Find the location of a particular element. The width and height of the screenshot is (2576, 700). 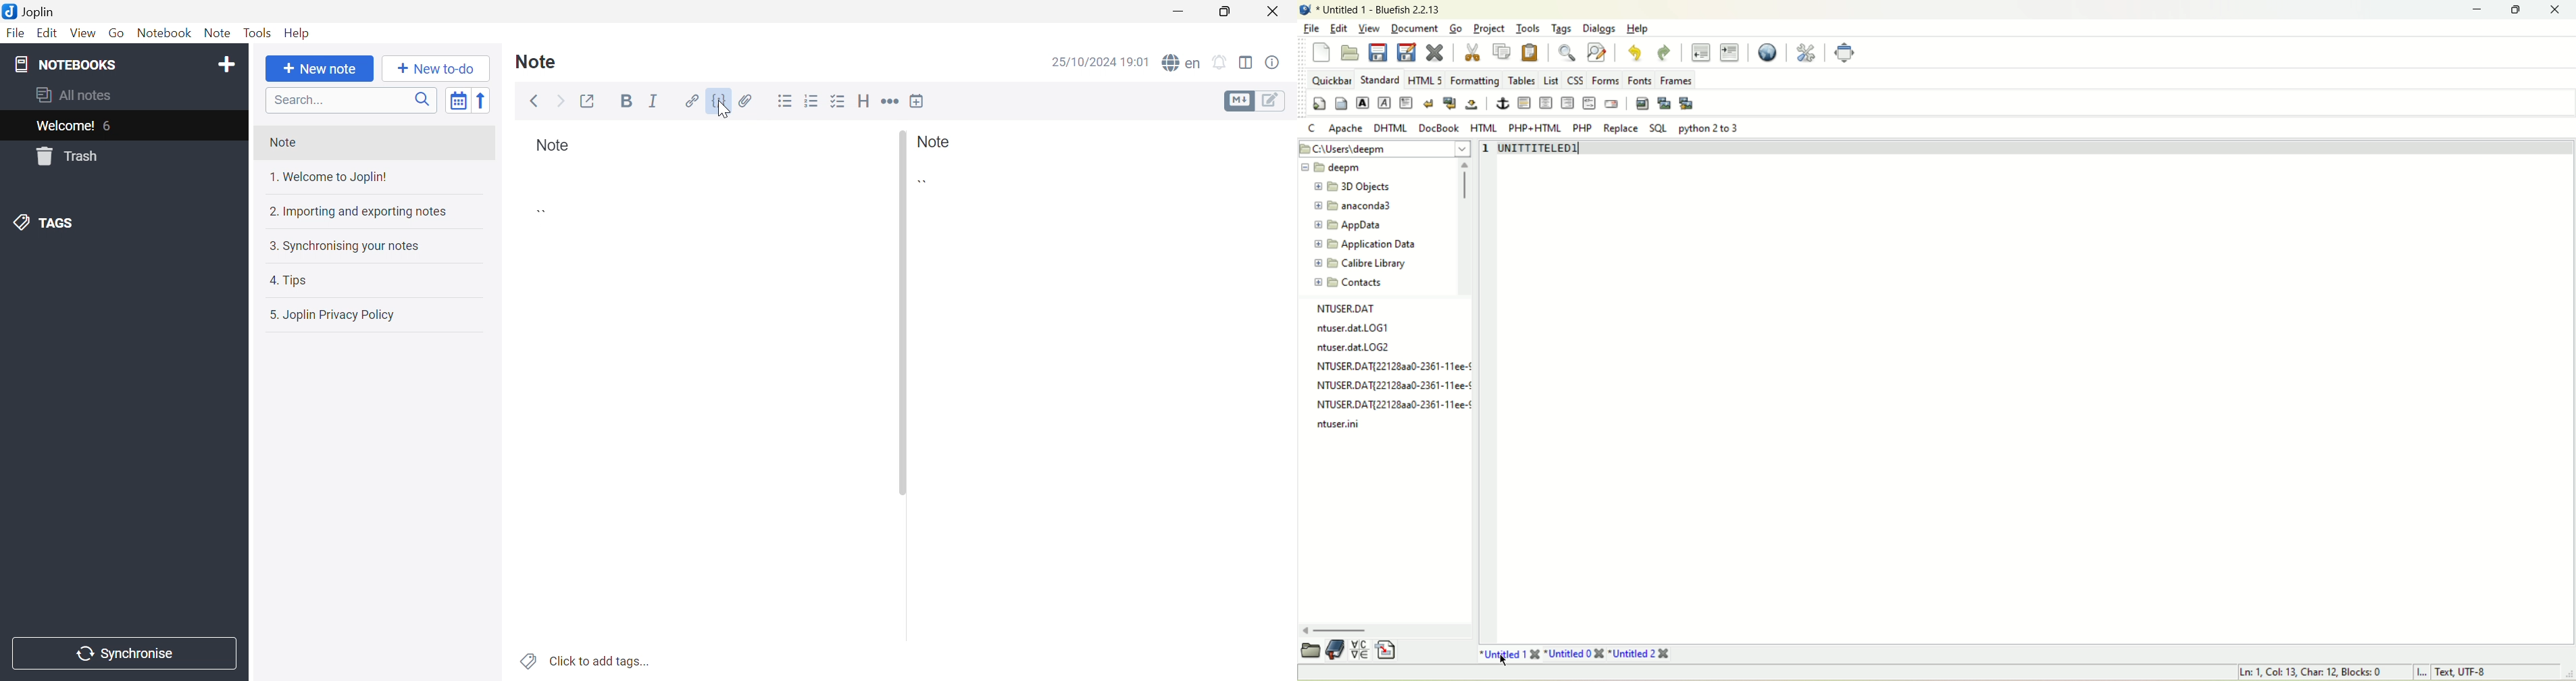

Restore Down is located at coordinates (1226, 14).